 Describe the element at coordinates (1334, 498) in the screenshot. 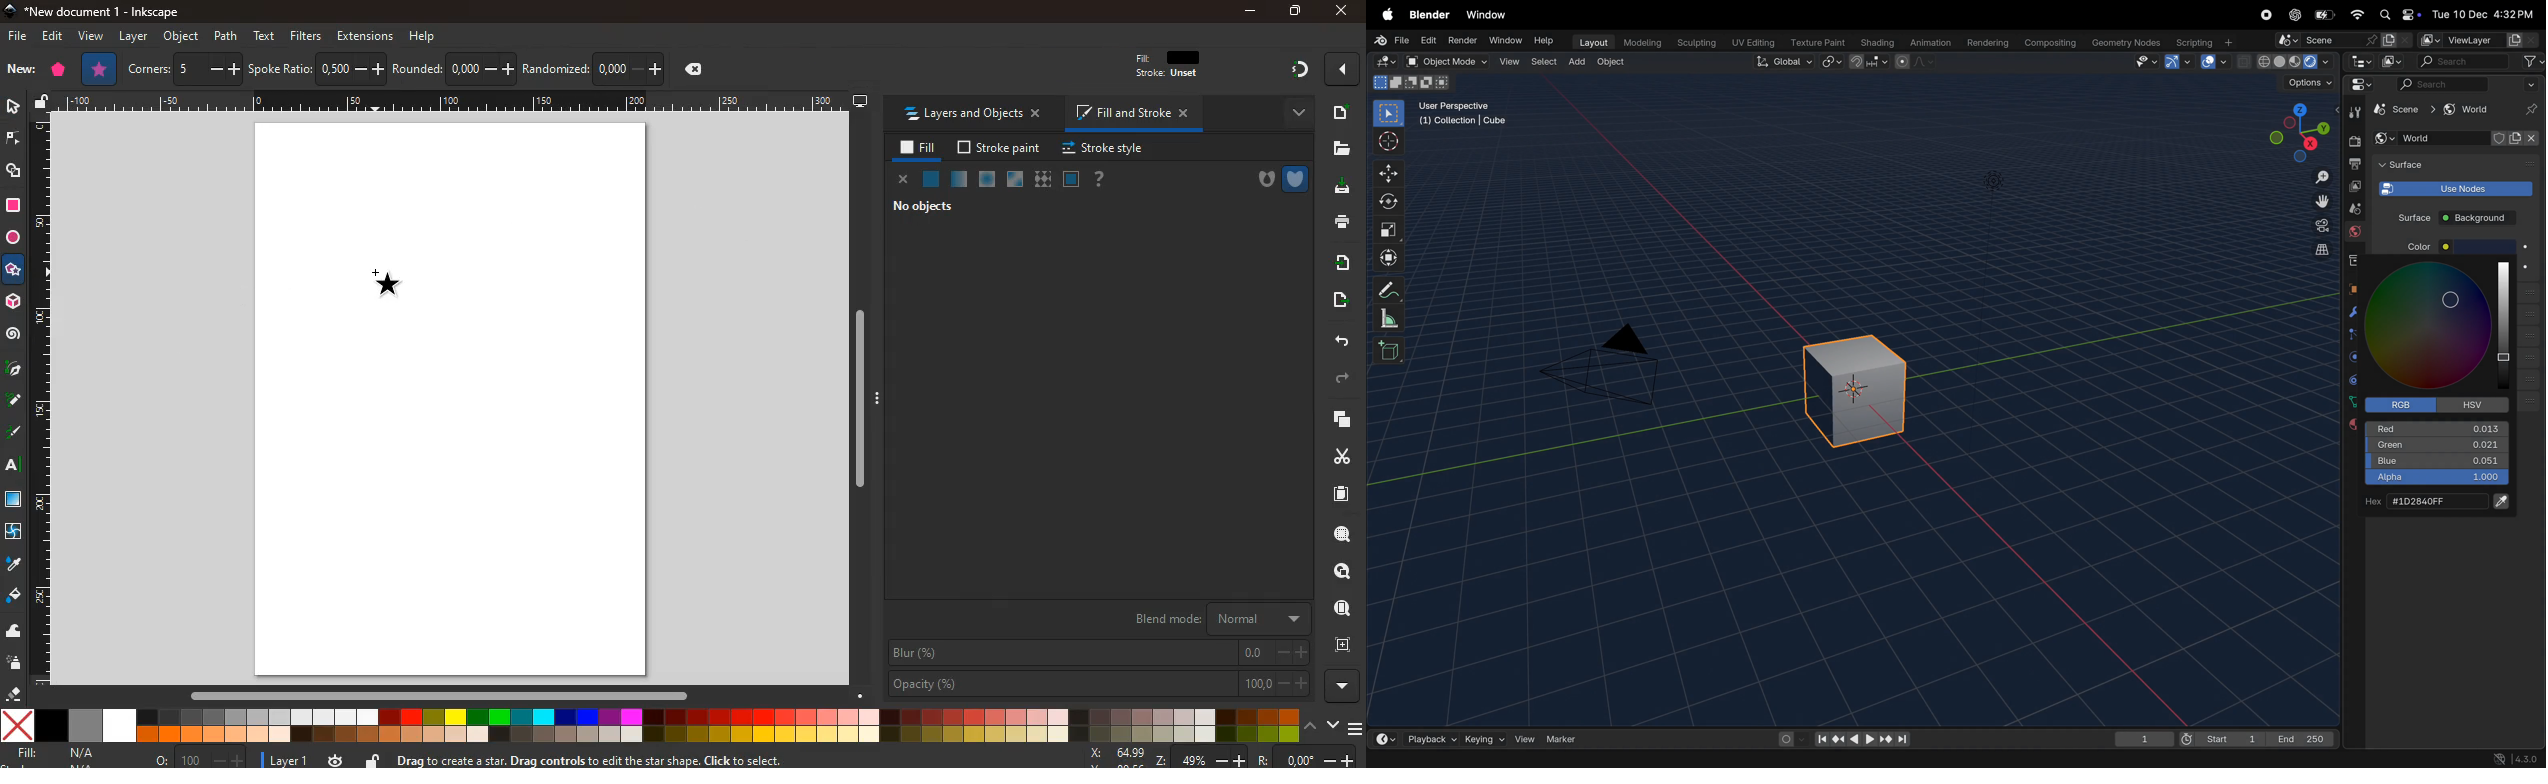

I see `sheet` at that location.